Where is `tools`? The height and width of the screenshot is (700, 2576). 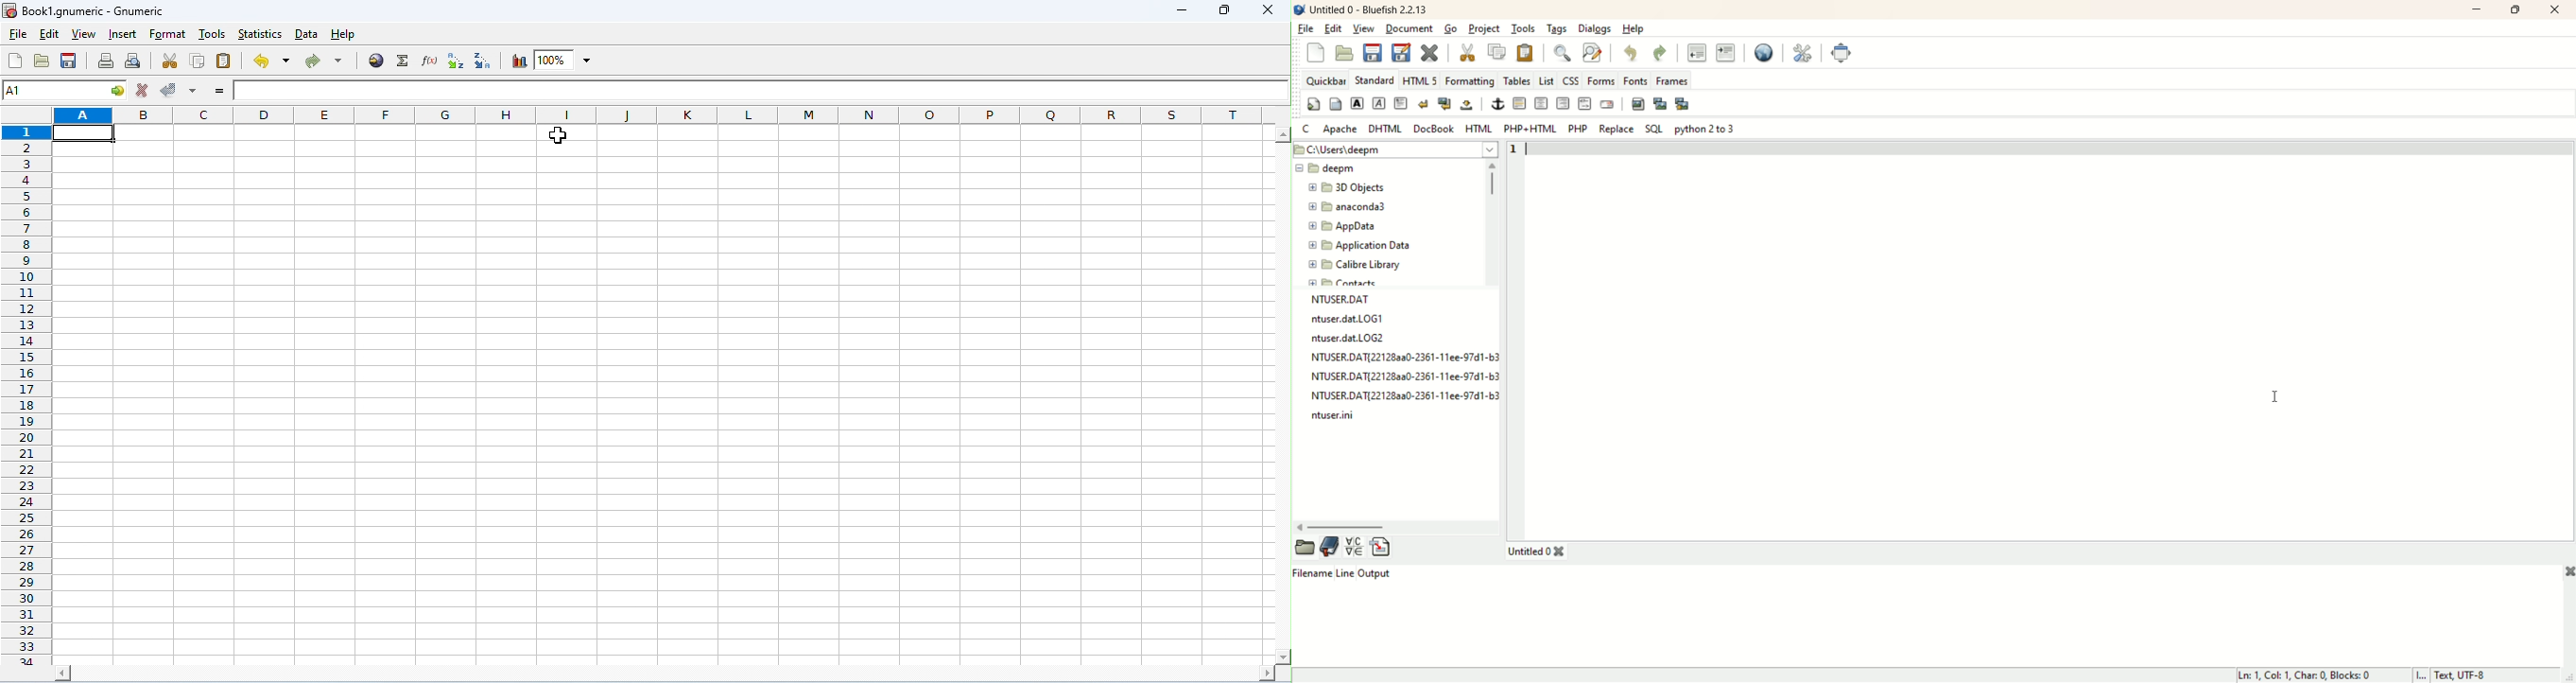 tools is located at coordinates (1525, 29).